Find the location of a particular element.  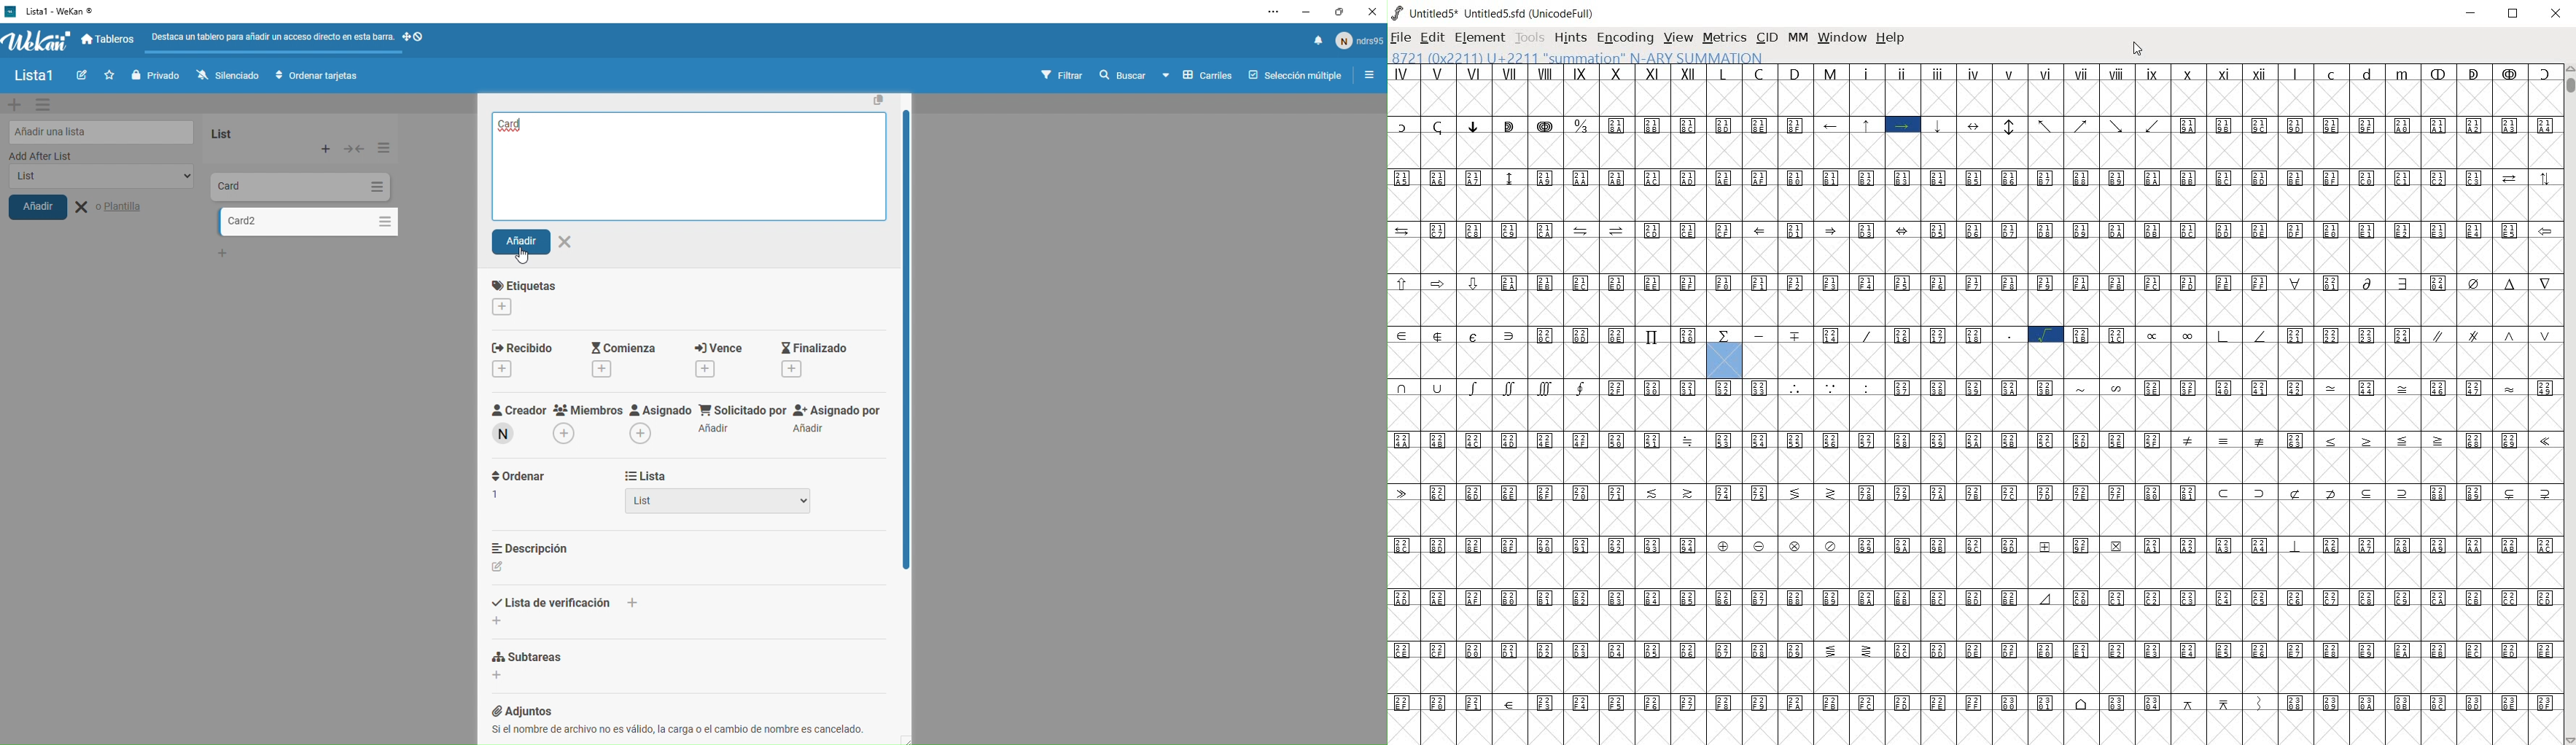

Expand is located at coordinates (354, 148).